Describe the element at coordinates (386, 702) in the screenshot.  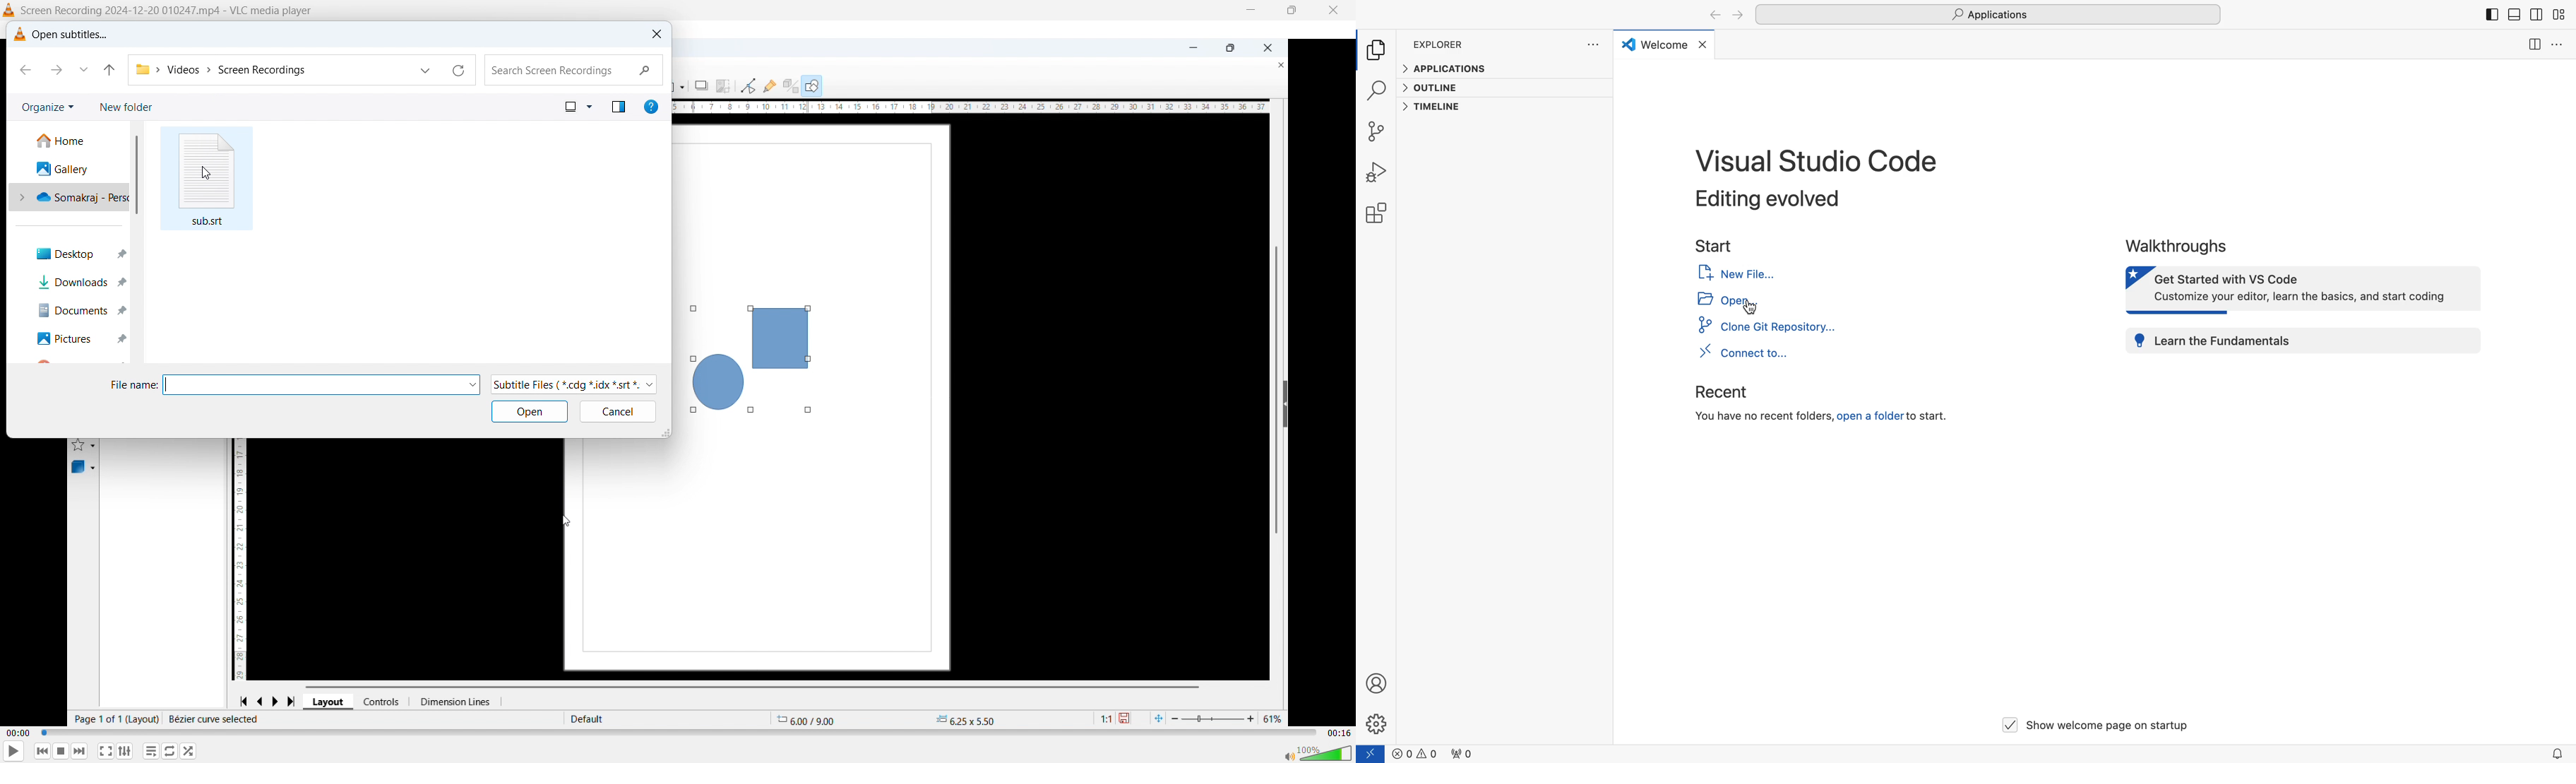
I see `Controls ` at that location.